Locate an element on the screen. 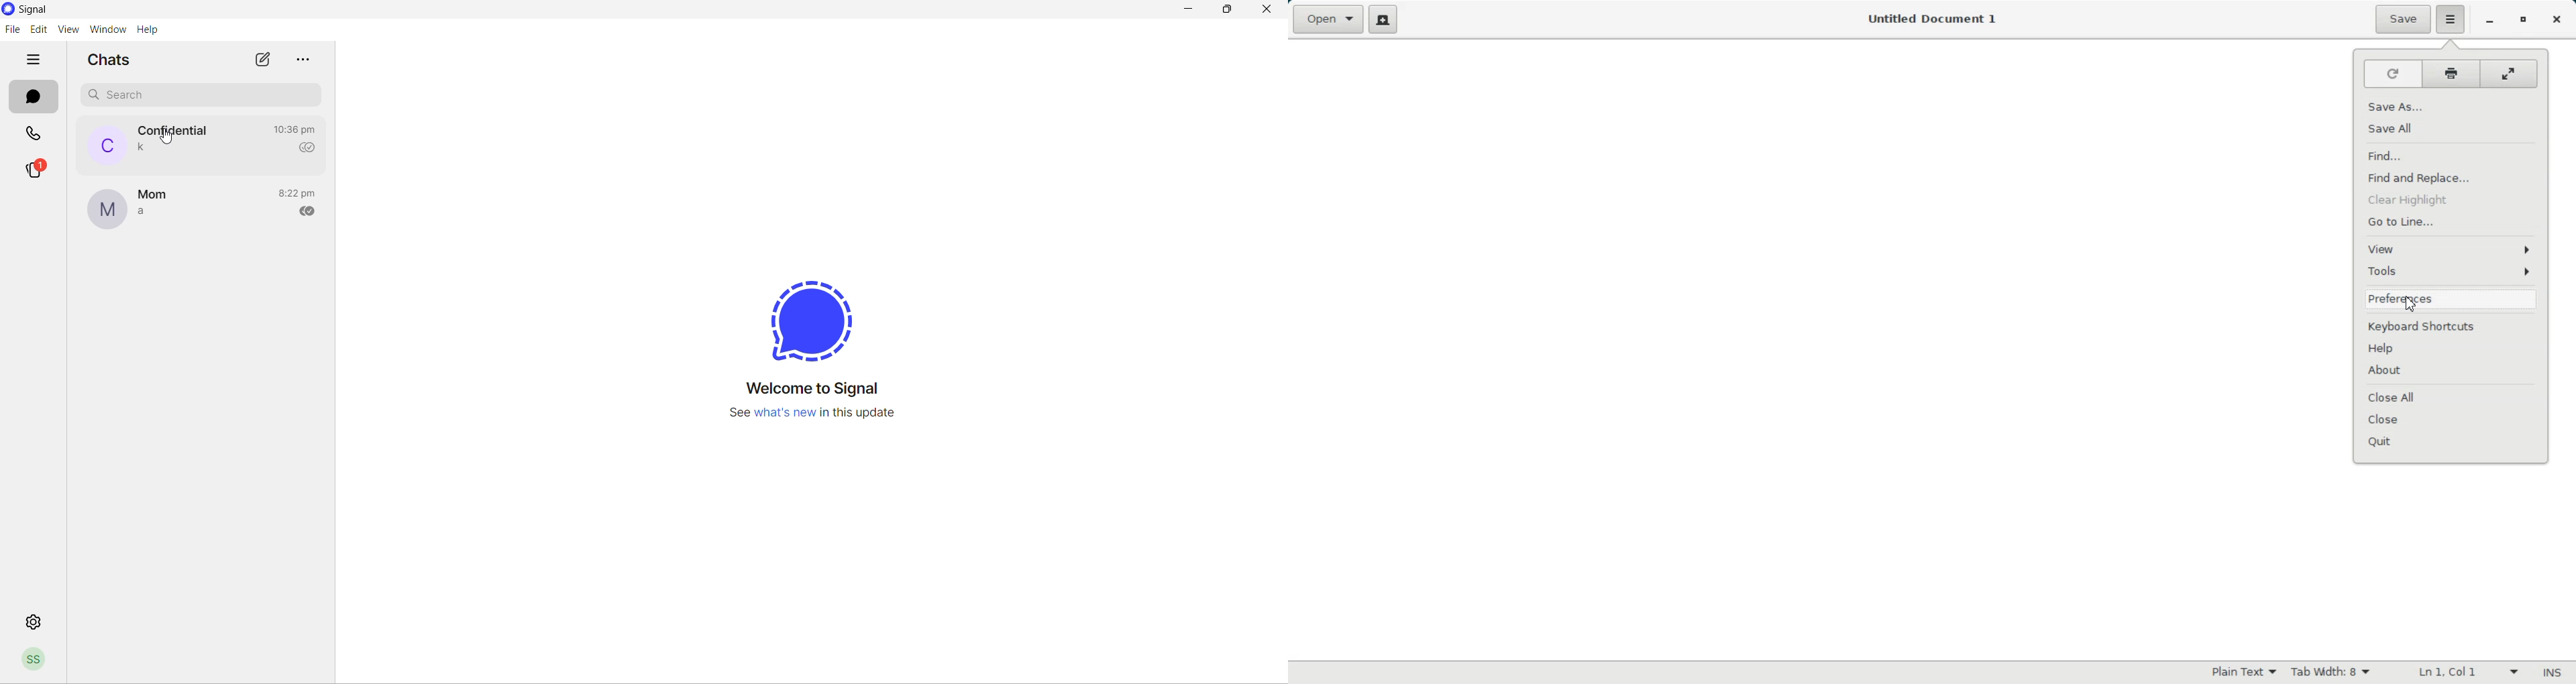 The image size is (2576, 700). read recipient is located at coordinates (311, 149).